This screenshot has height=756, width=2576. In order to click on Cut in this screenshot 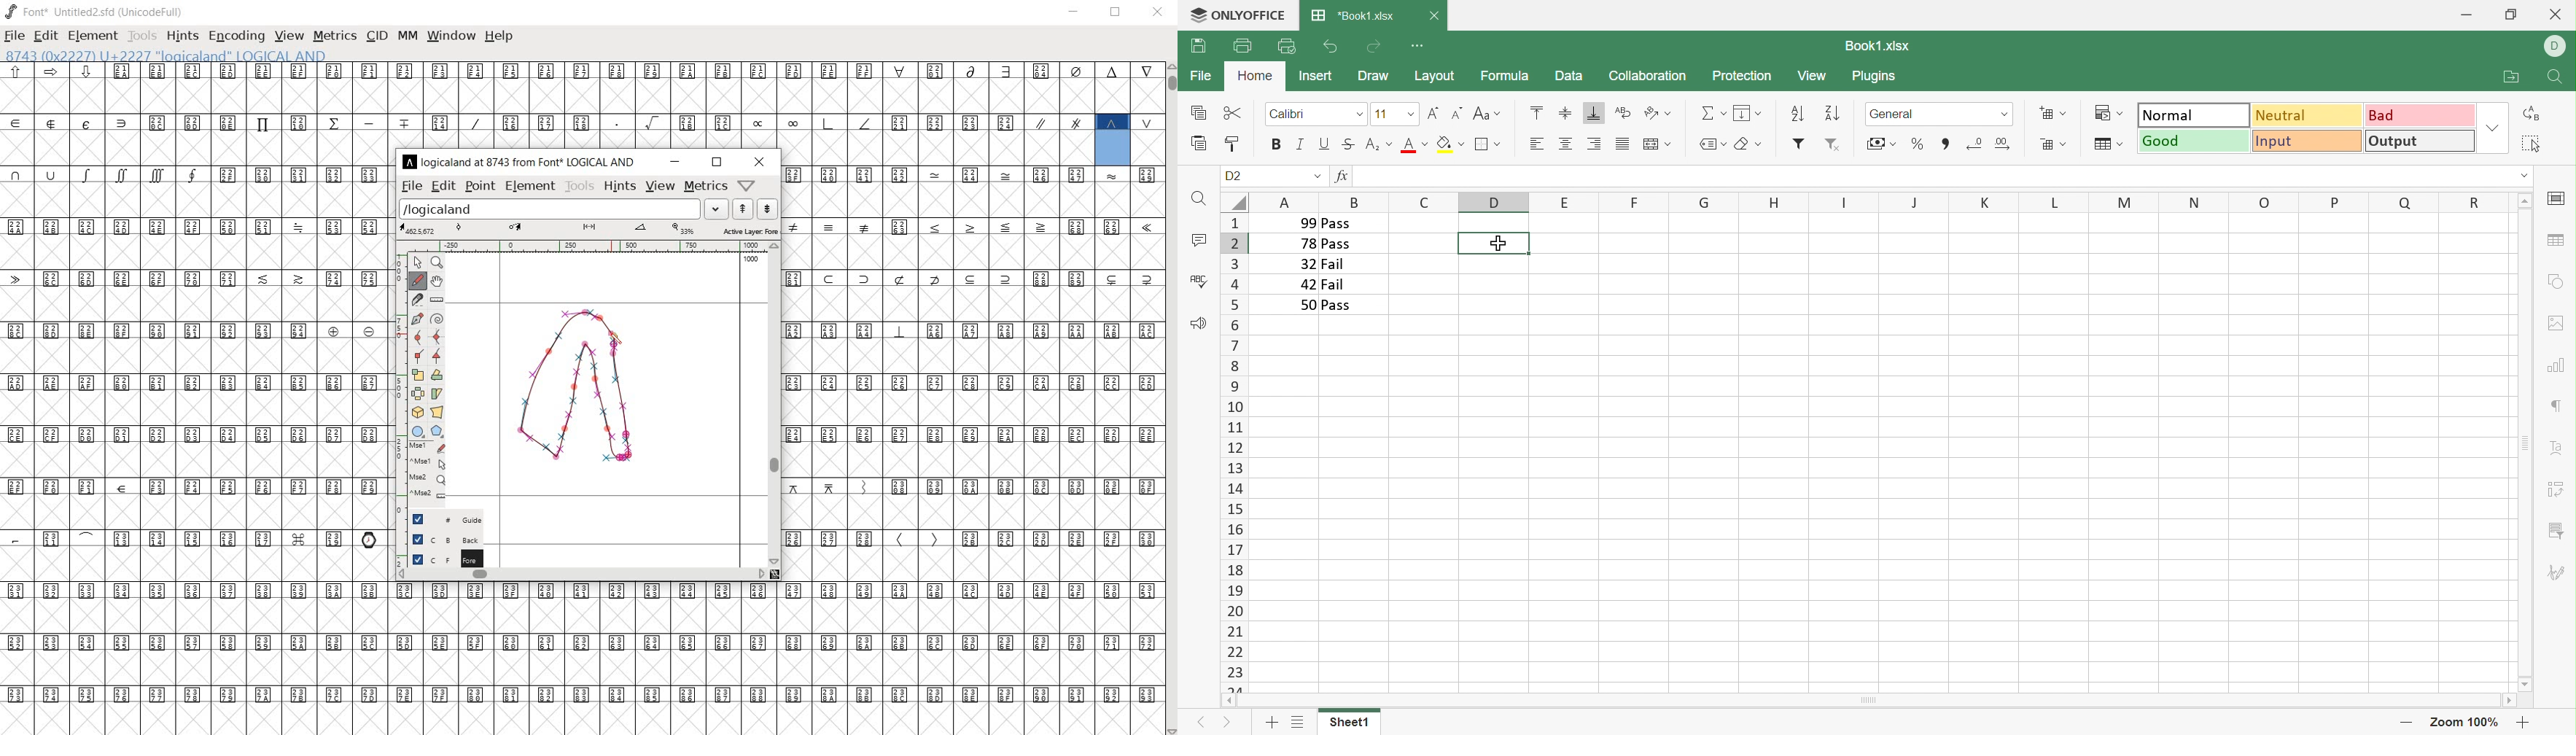, I will do `click(1234, 114)`.